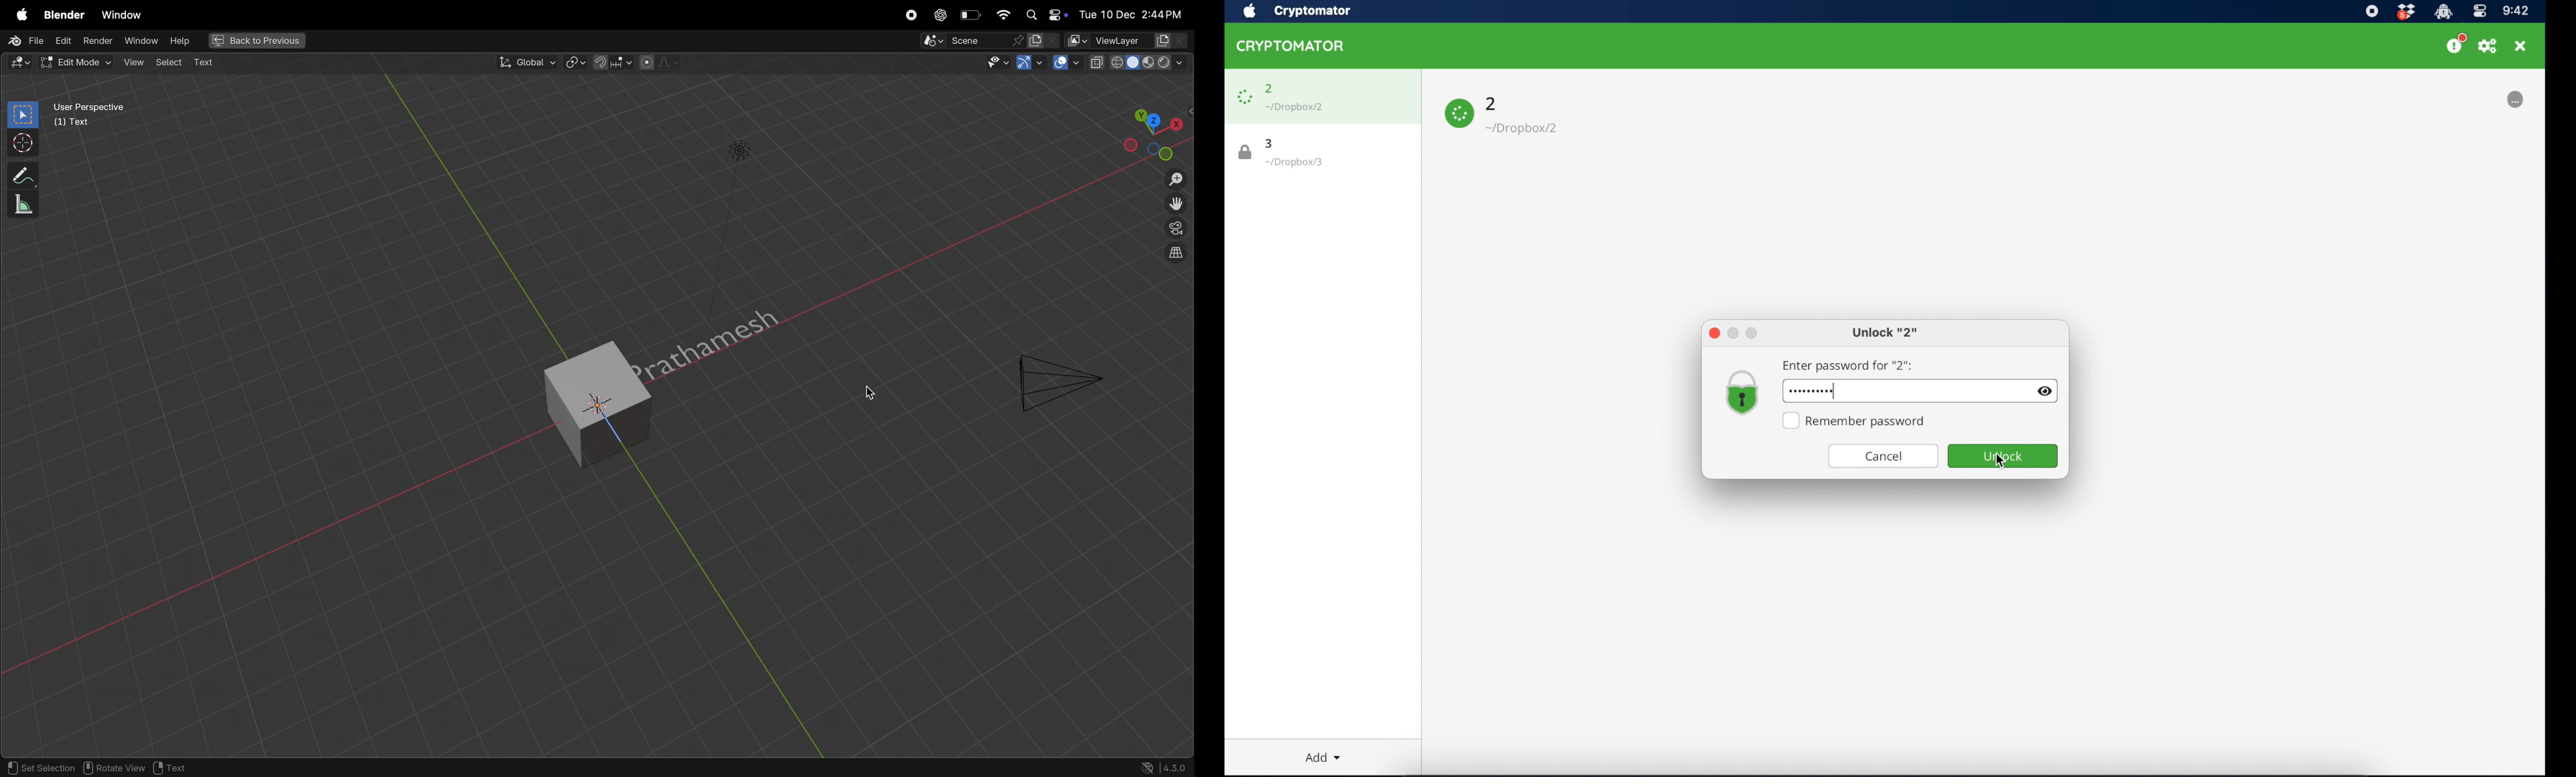  What do you see at coordinates (2003, 456) in the screenshot?
I see `unlock` at bounding box center [2003, 456].